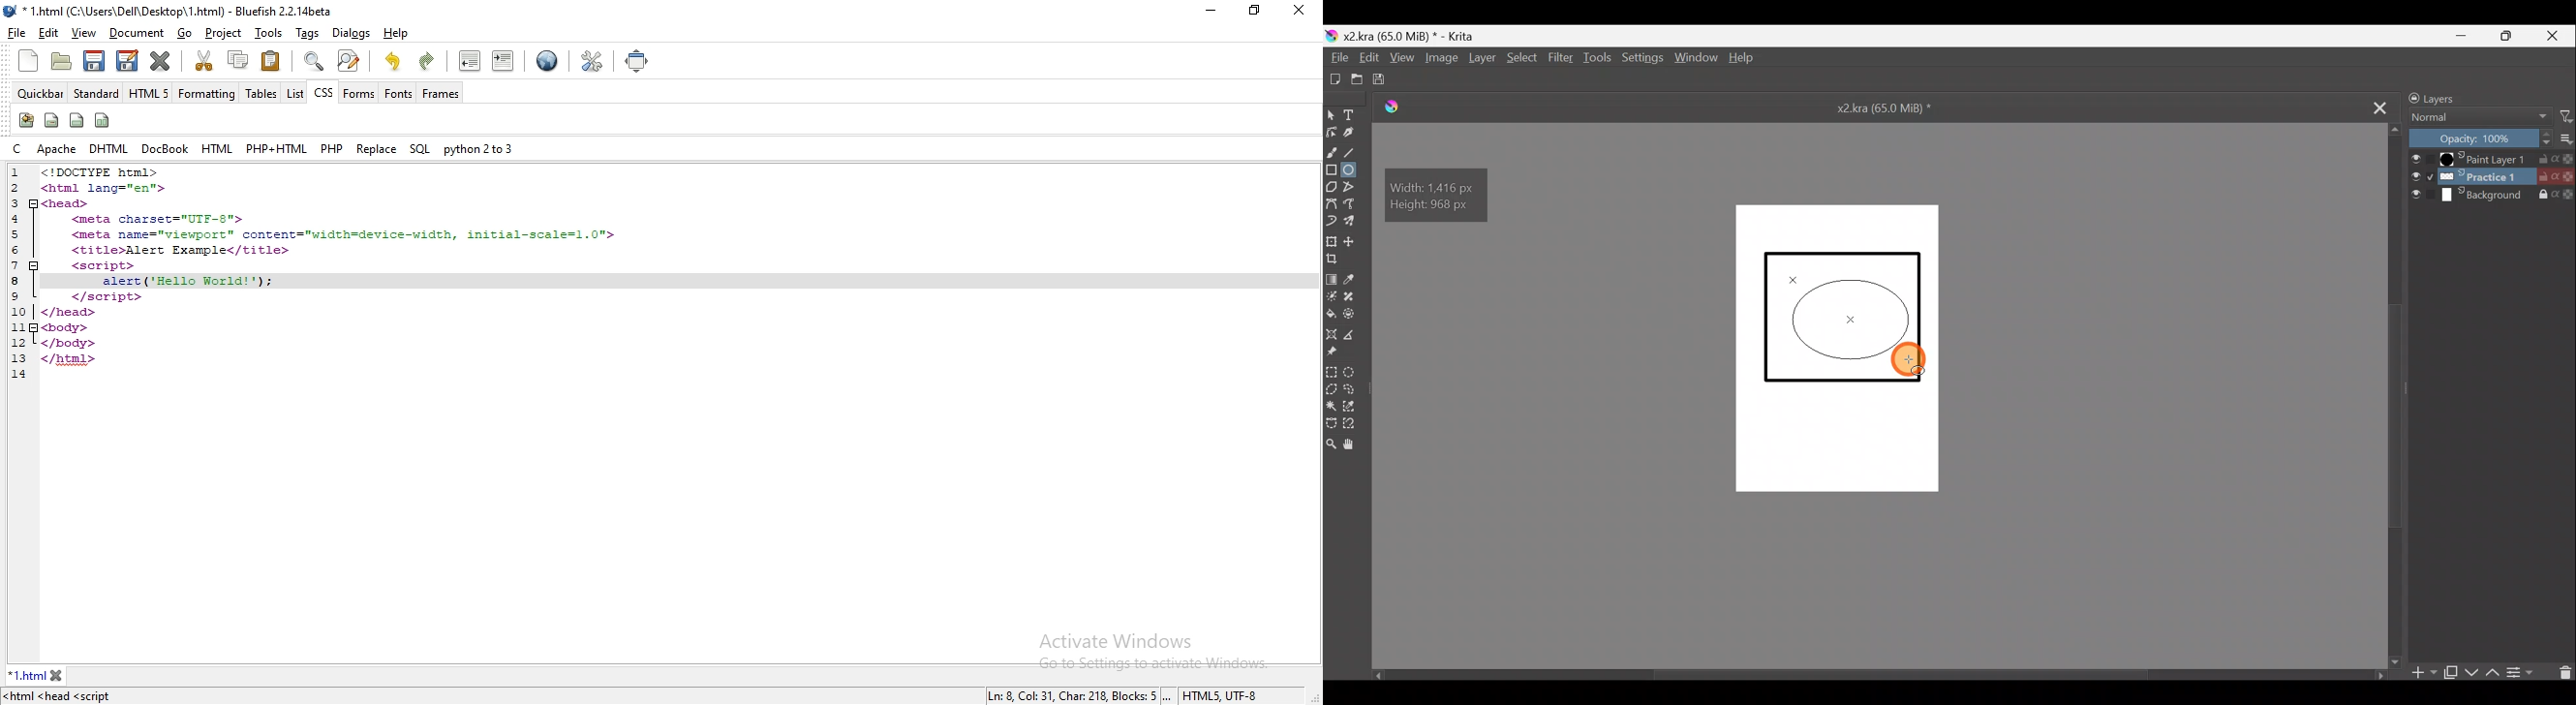 This screenshot has width=2576, height=728. What do you see at coordinates (19, 173) in the screenshot?
I see `1` at bounding box center [19, 173].